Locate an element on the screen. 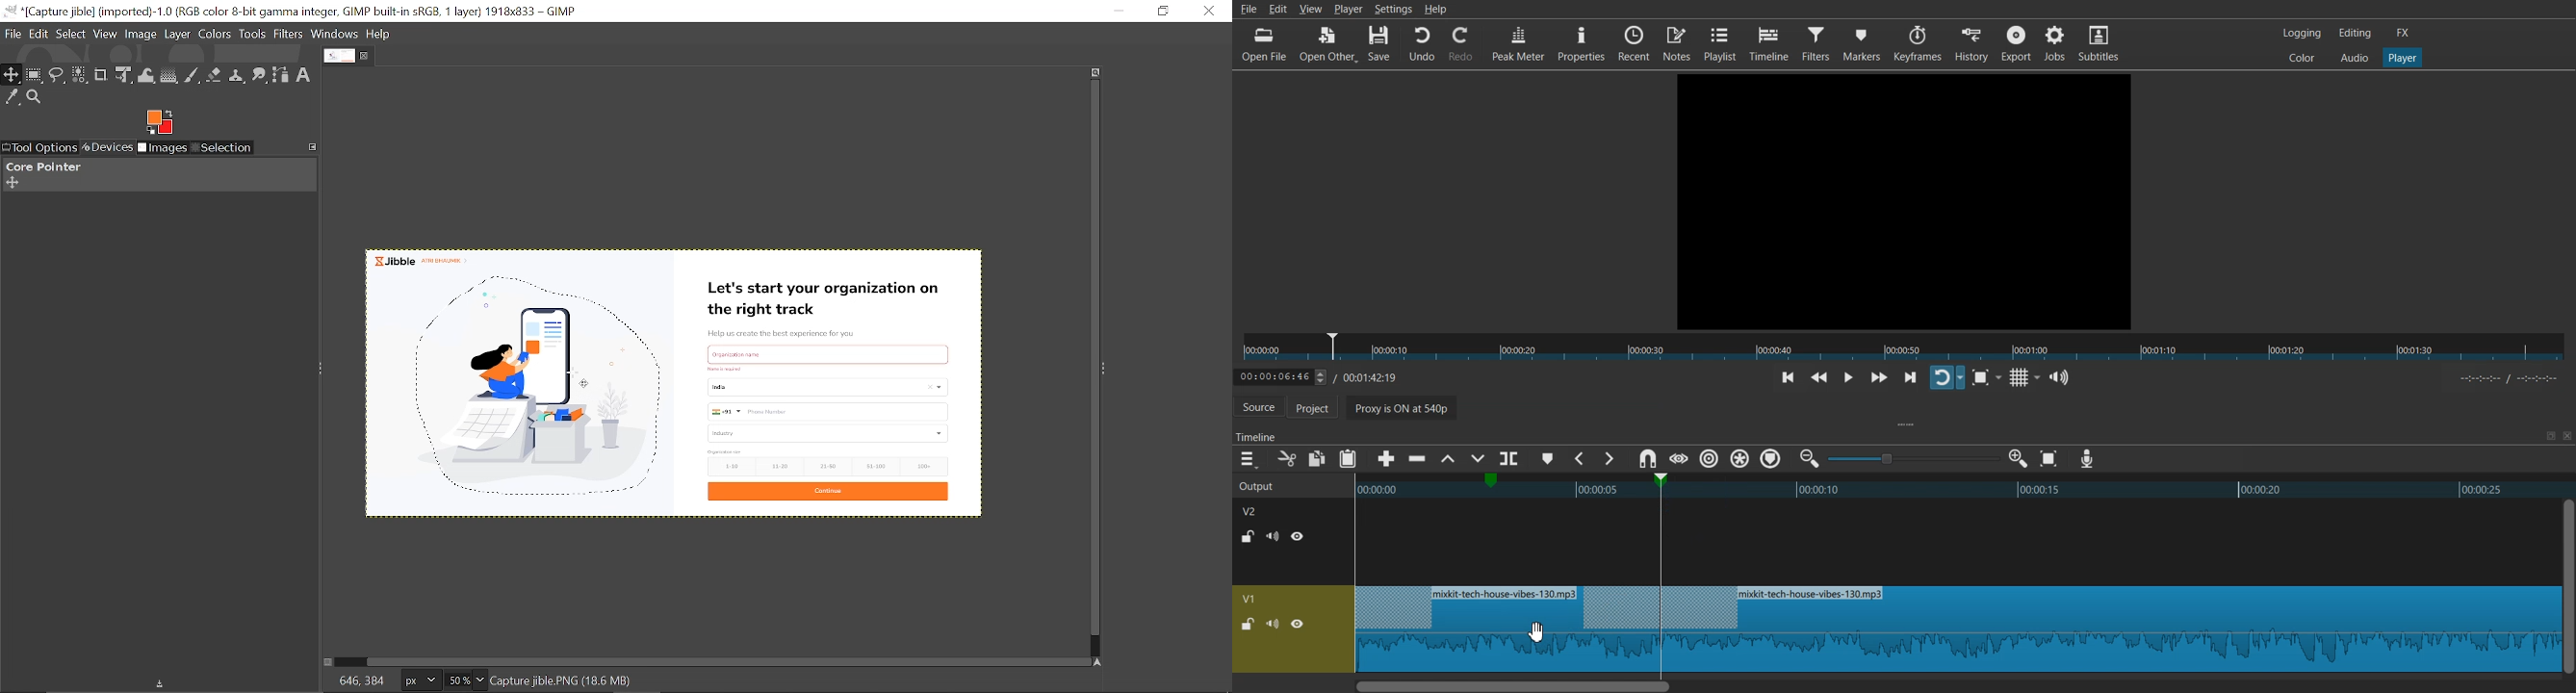 This screenshot has height=700, width=2576. History is located at coordinates (1973, 43).